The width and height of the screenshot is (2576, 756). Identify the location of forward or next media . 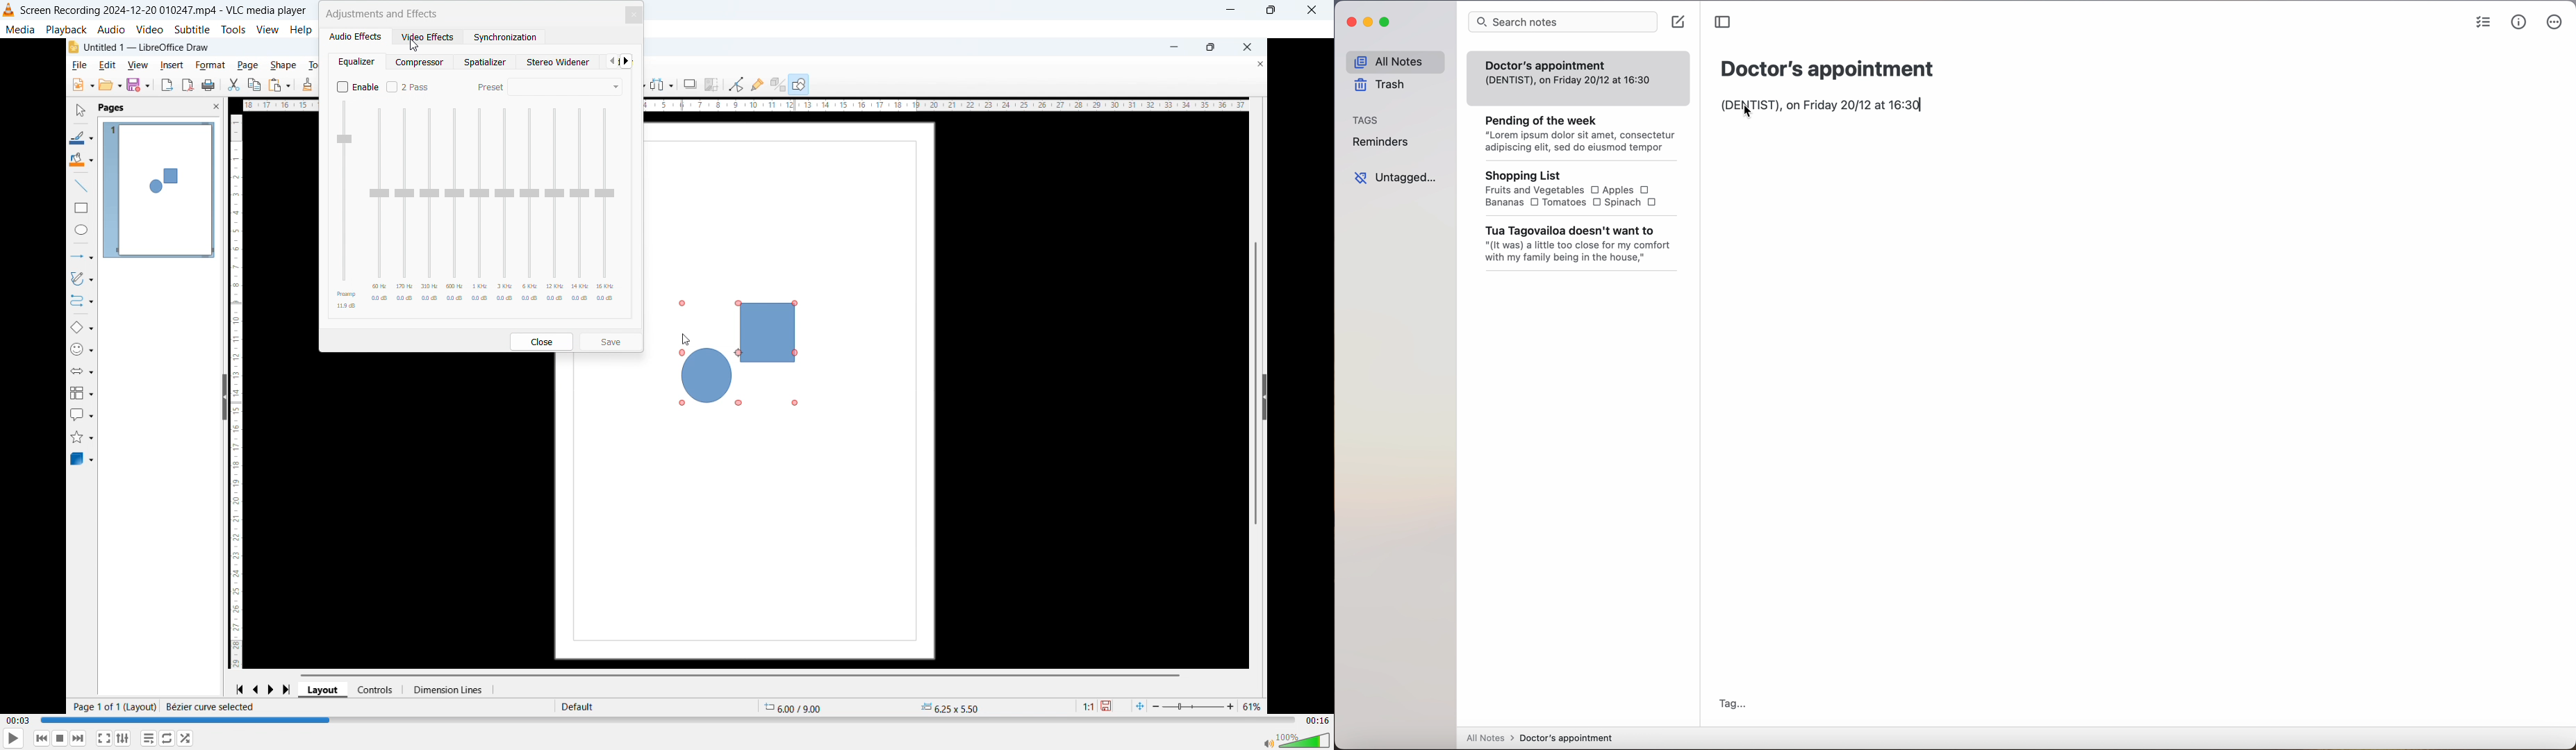
(78, 739).